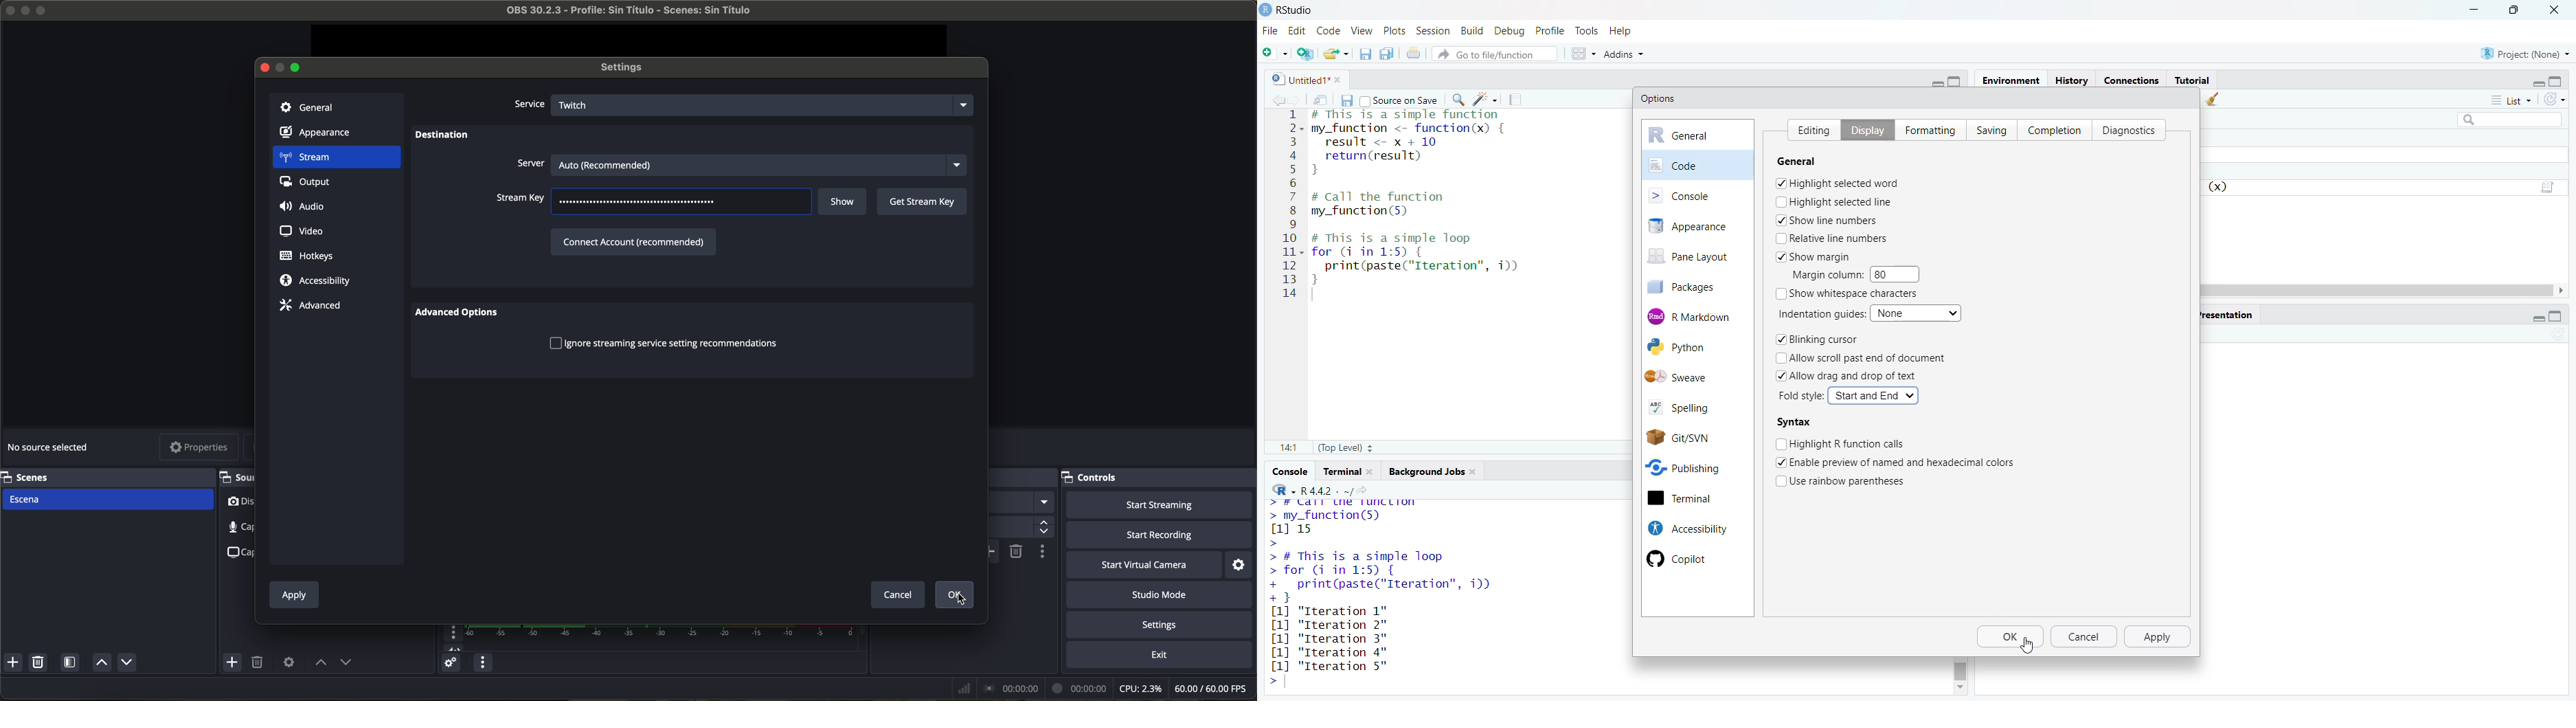 This screenshot has height=728, width=2576. Describe the element at coordinates (199, 449) in the screenshot. I see `properties` at that location.